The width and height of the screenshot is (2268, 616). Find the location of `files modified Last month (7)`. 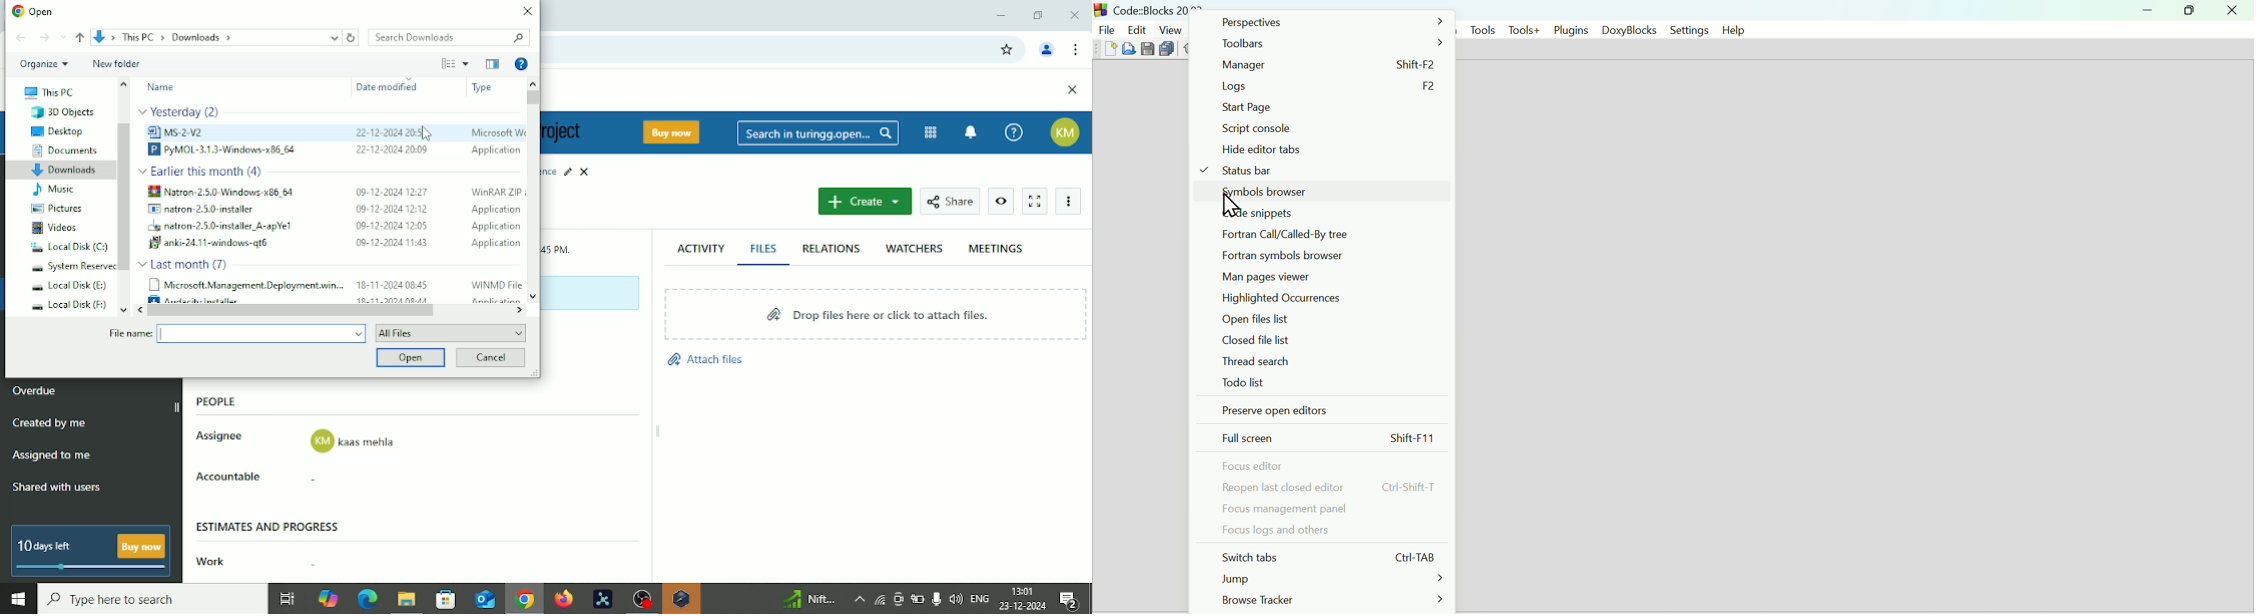

files modified Last month (7) is located at coordinates (188, 264).